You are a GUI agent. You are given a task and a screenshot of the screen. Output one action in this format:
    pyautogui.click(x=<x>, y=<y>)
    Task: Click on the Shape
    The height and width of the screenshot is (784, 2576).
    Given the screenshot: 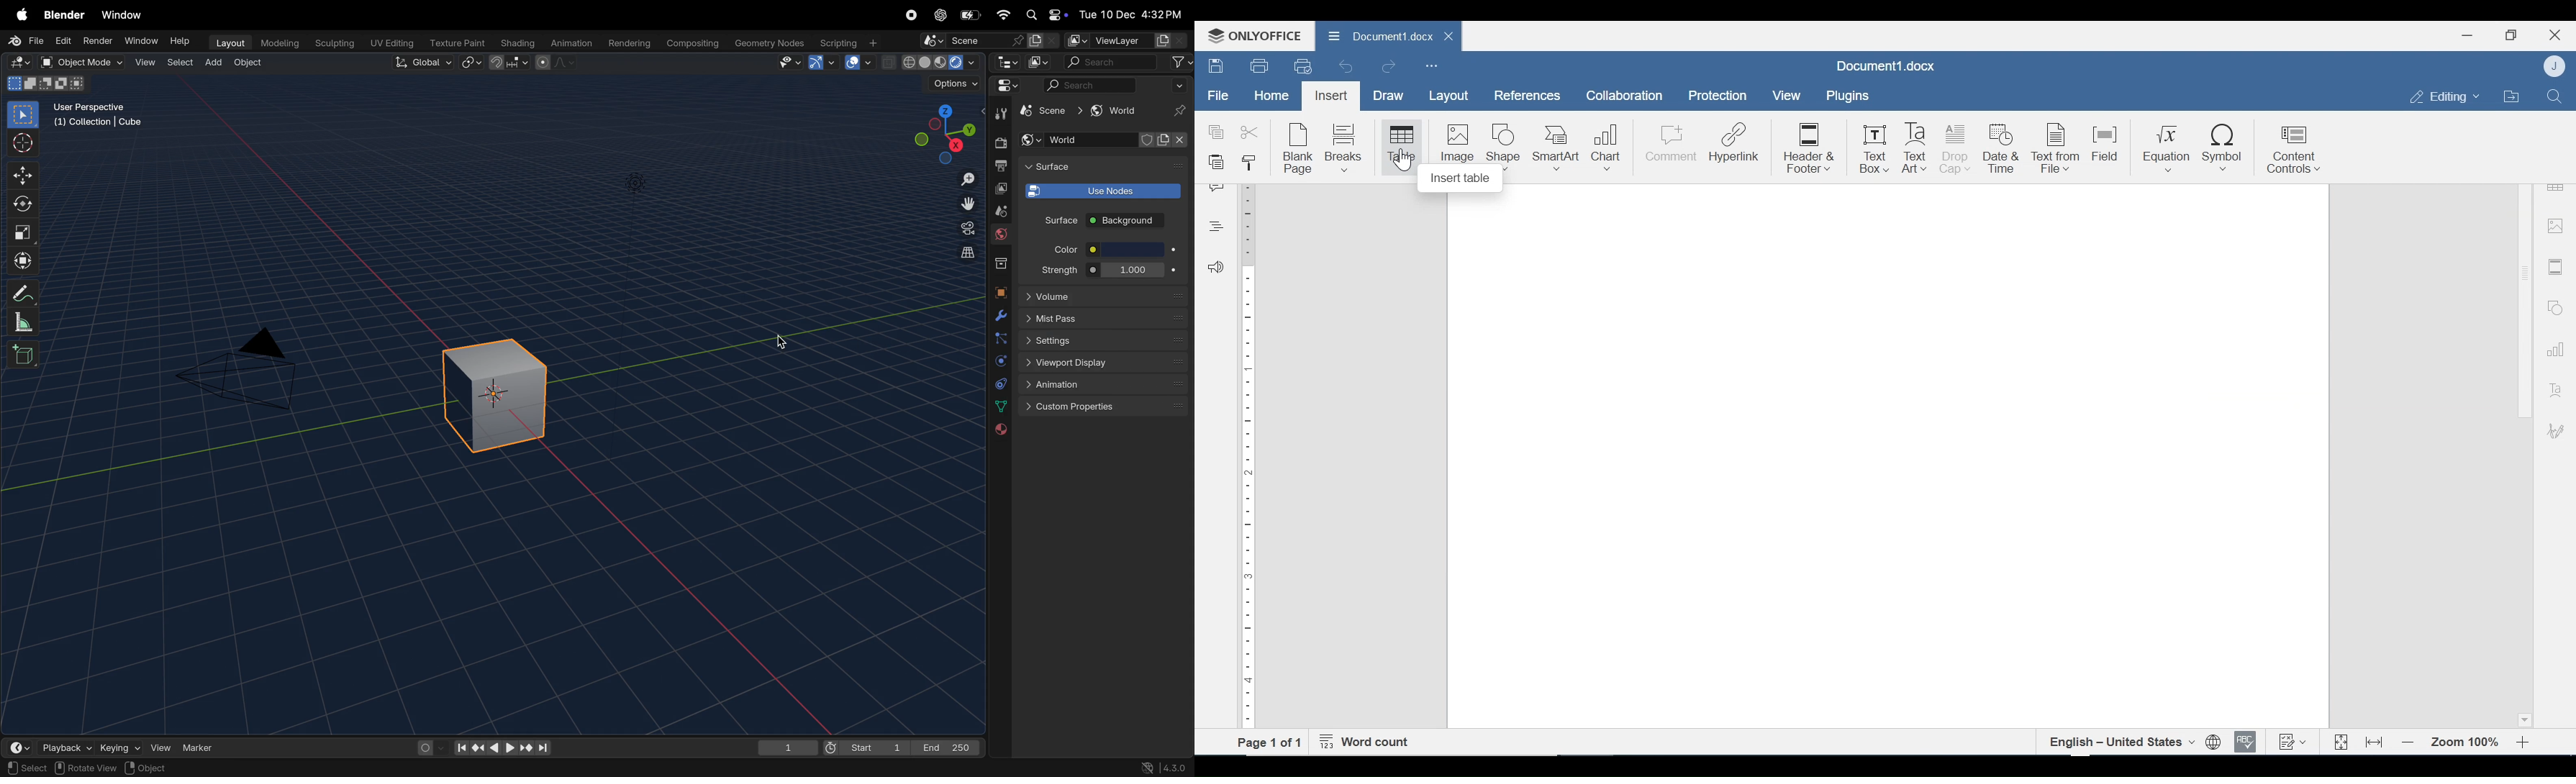 What is the action you would take?
    pyautogui.click(x=1502, y=145)
    